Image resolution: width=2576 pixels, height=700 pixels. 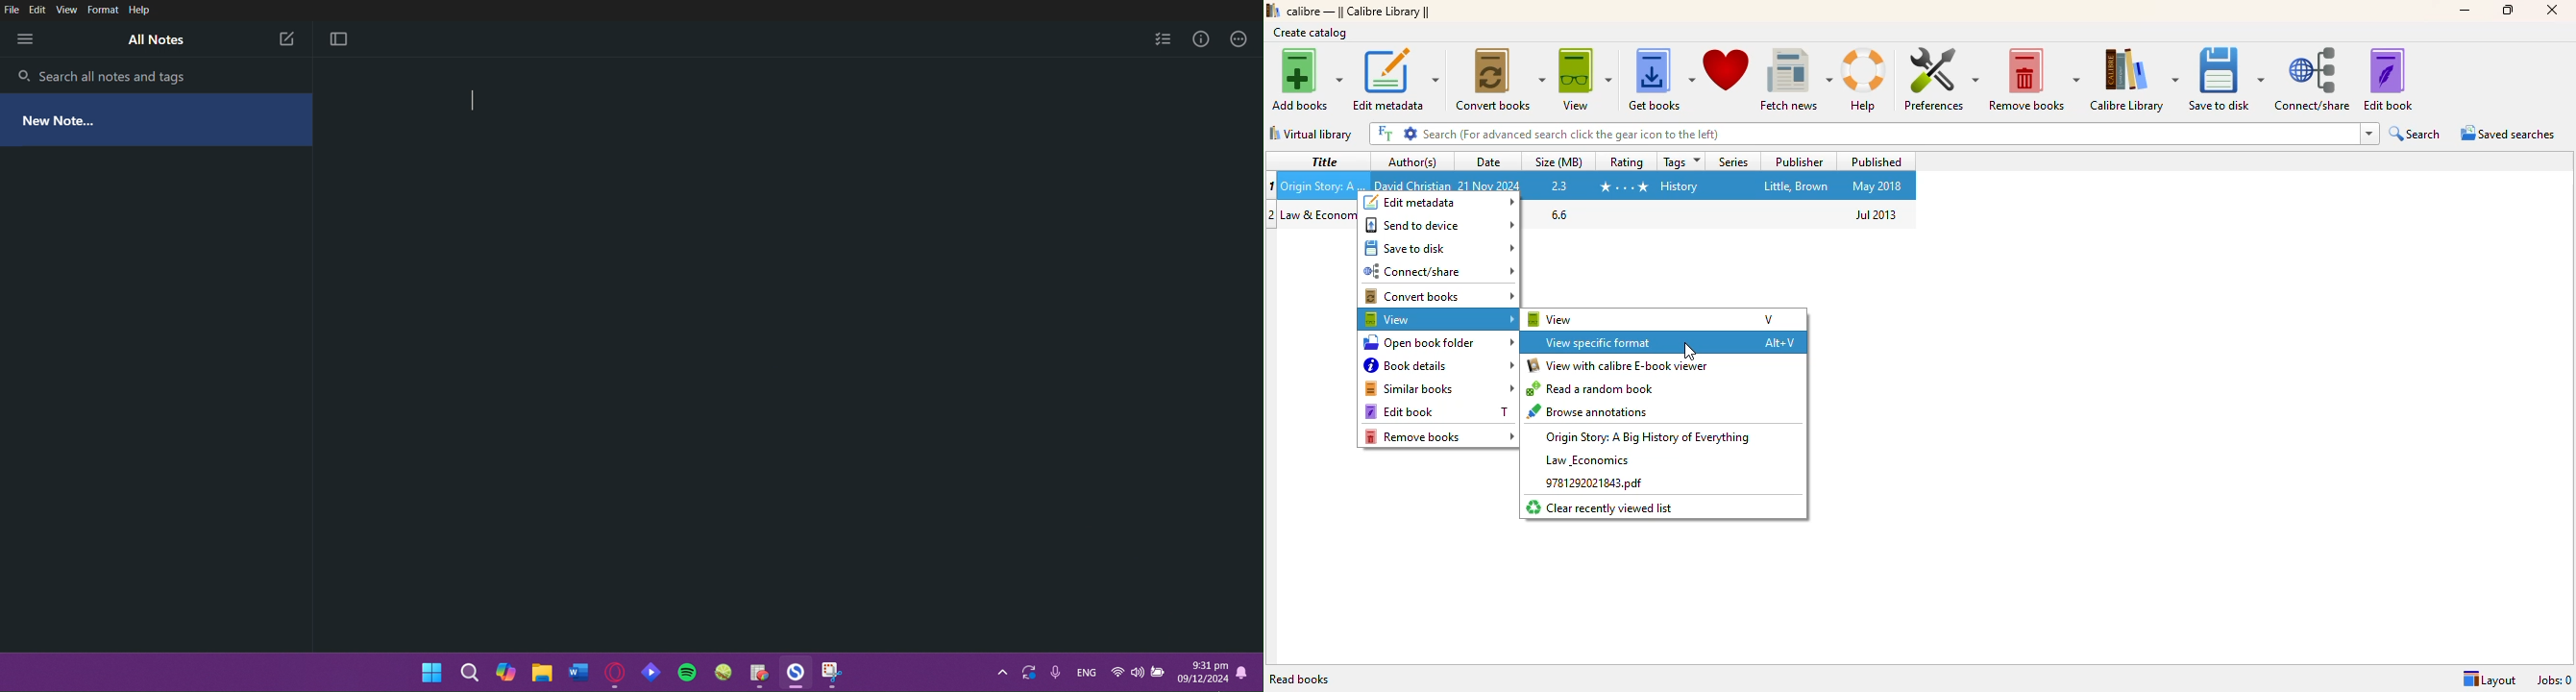 What do you see at coordinates (1490, 185) in the screenshot?
I see `date` at bounding box center [1490, 185].